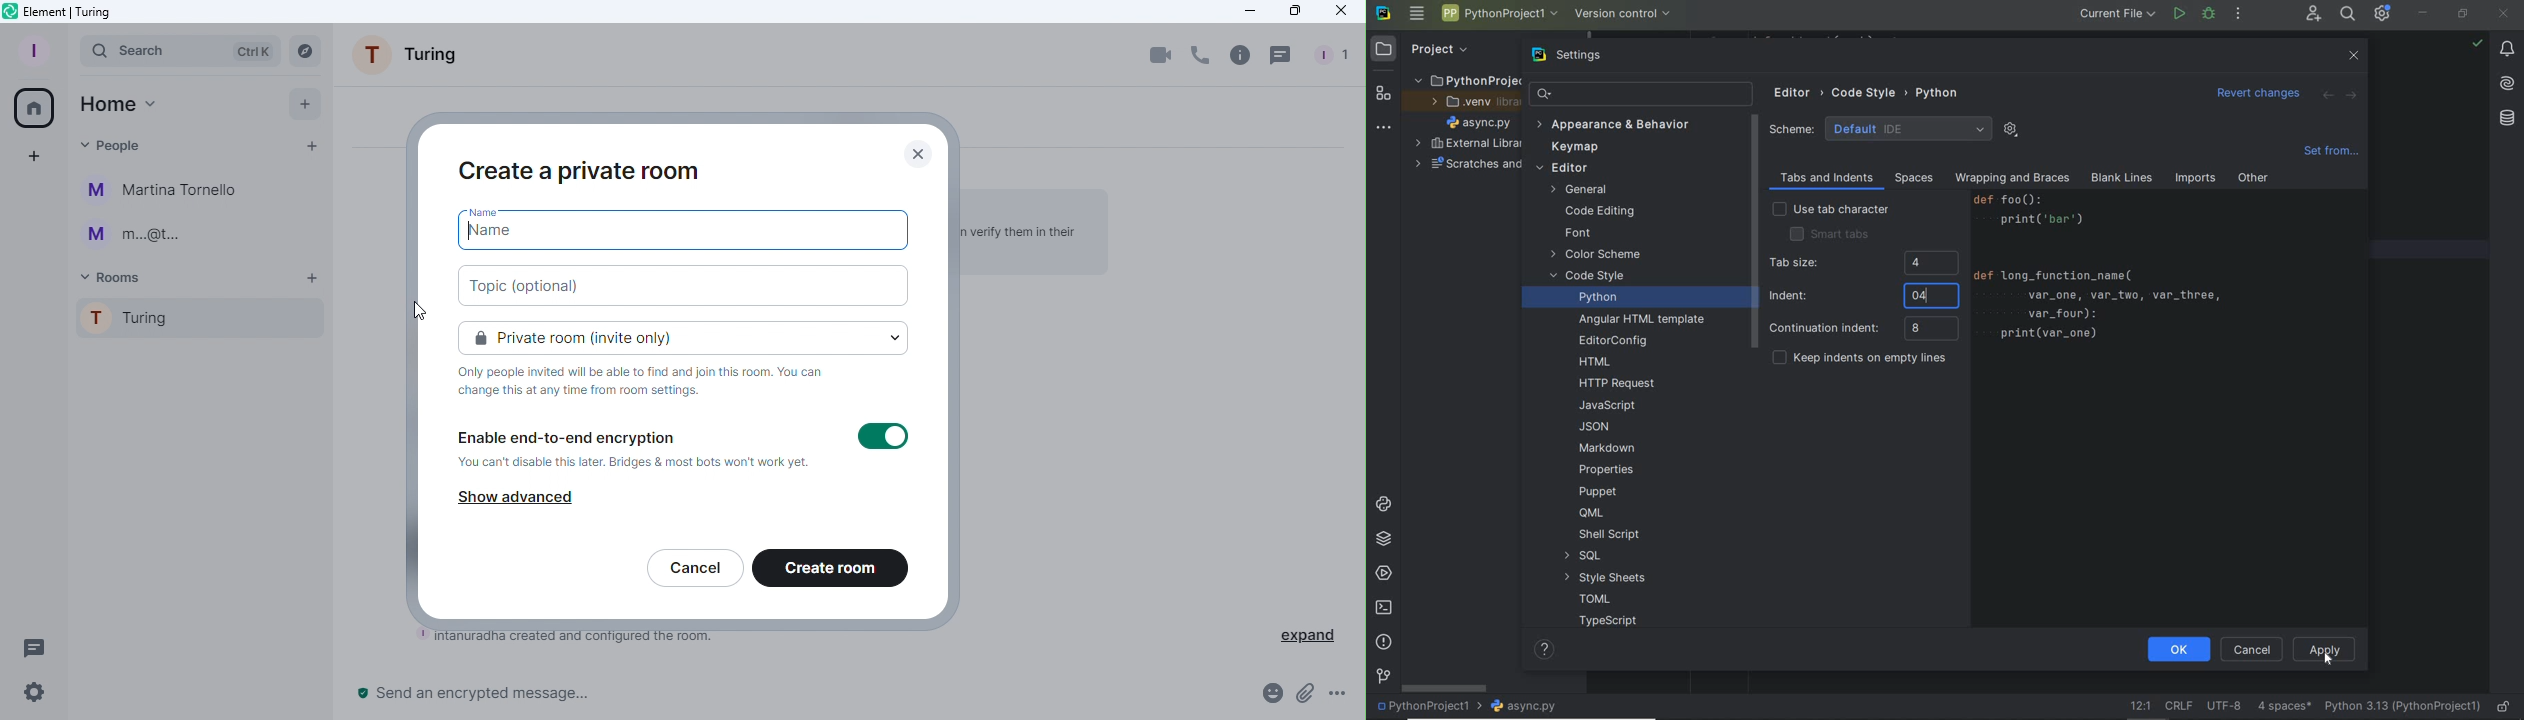 This screenshot has width=2548, height=728. I want to click on tab size 4, so click(1865, 264).